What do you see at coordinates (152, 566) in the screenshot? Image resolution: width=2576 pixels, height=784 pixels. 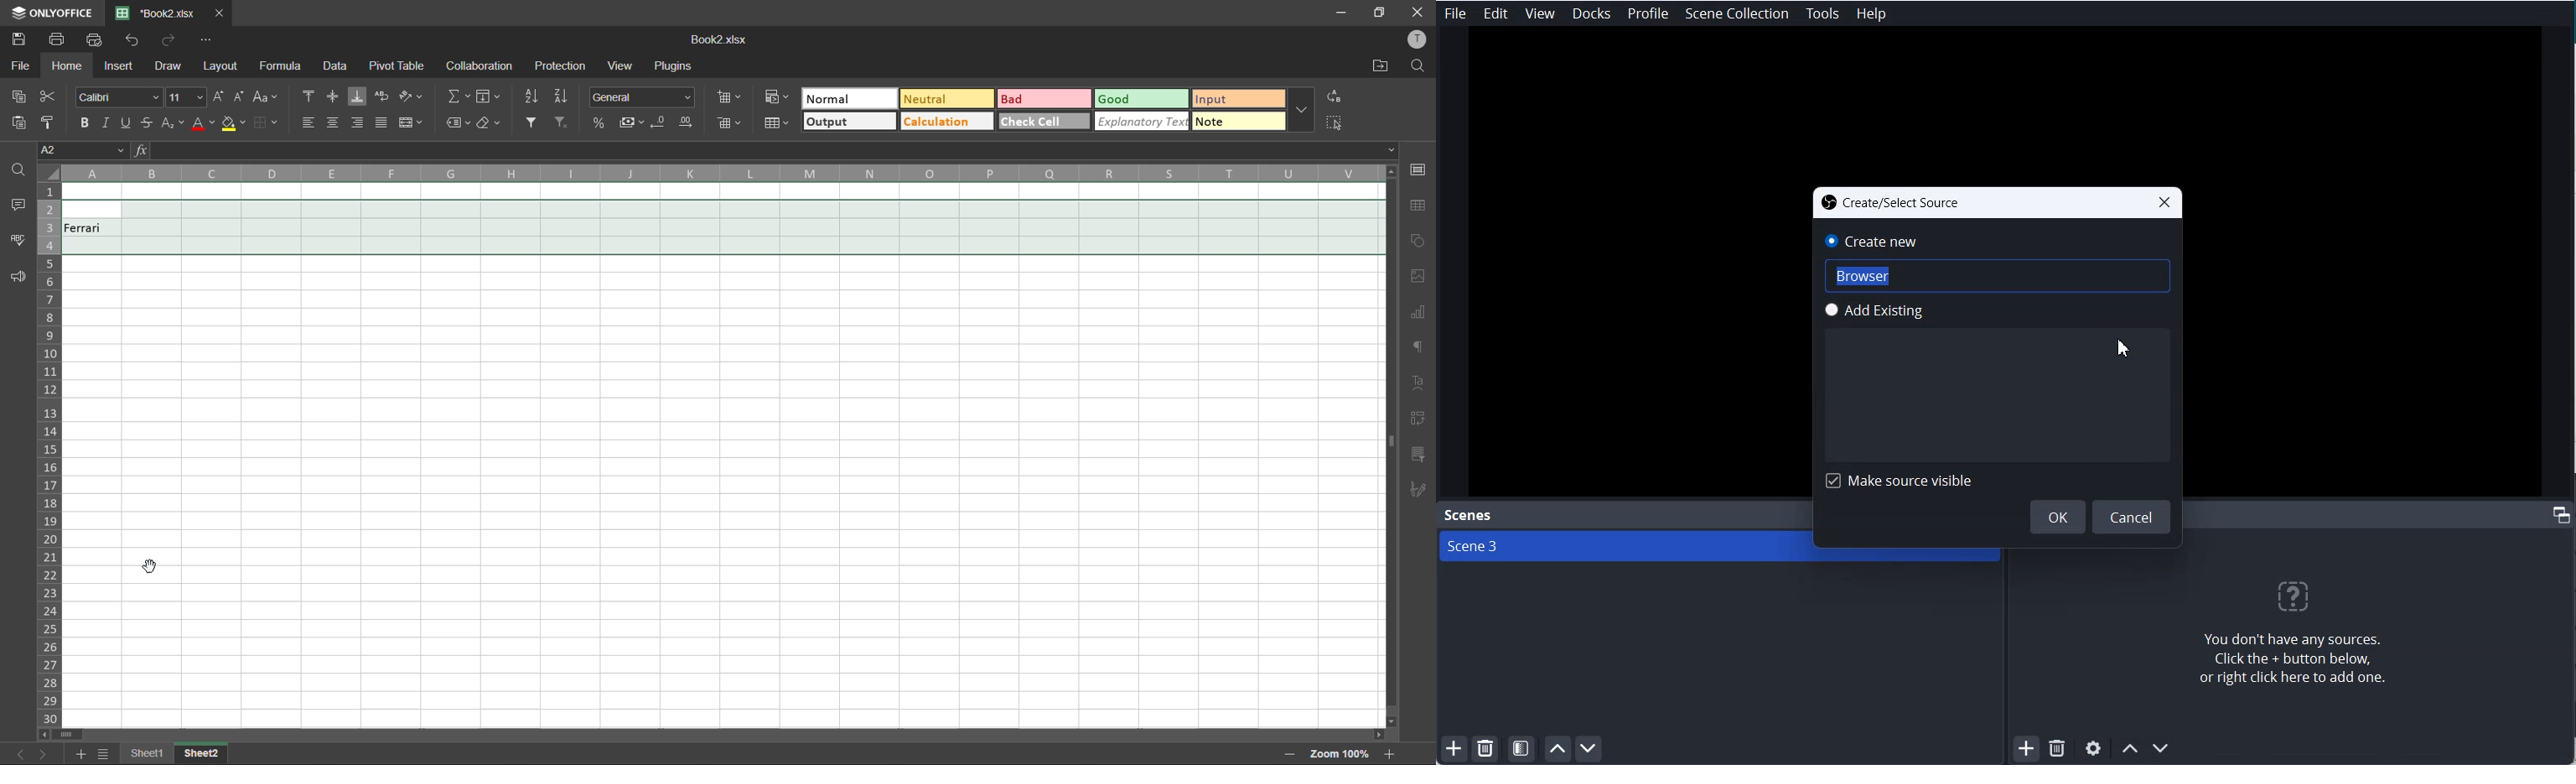 I see `cursor` at bounding box center [152, 566].